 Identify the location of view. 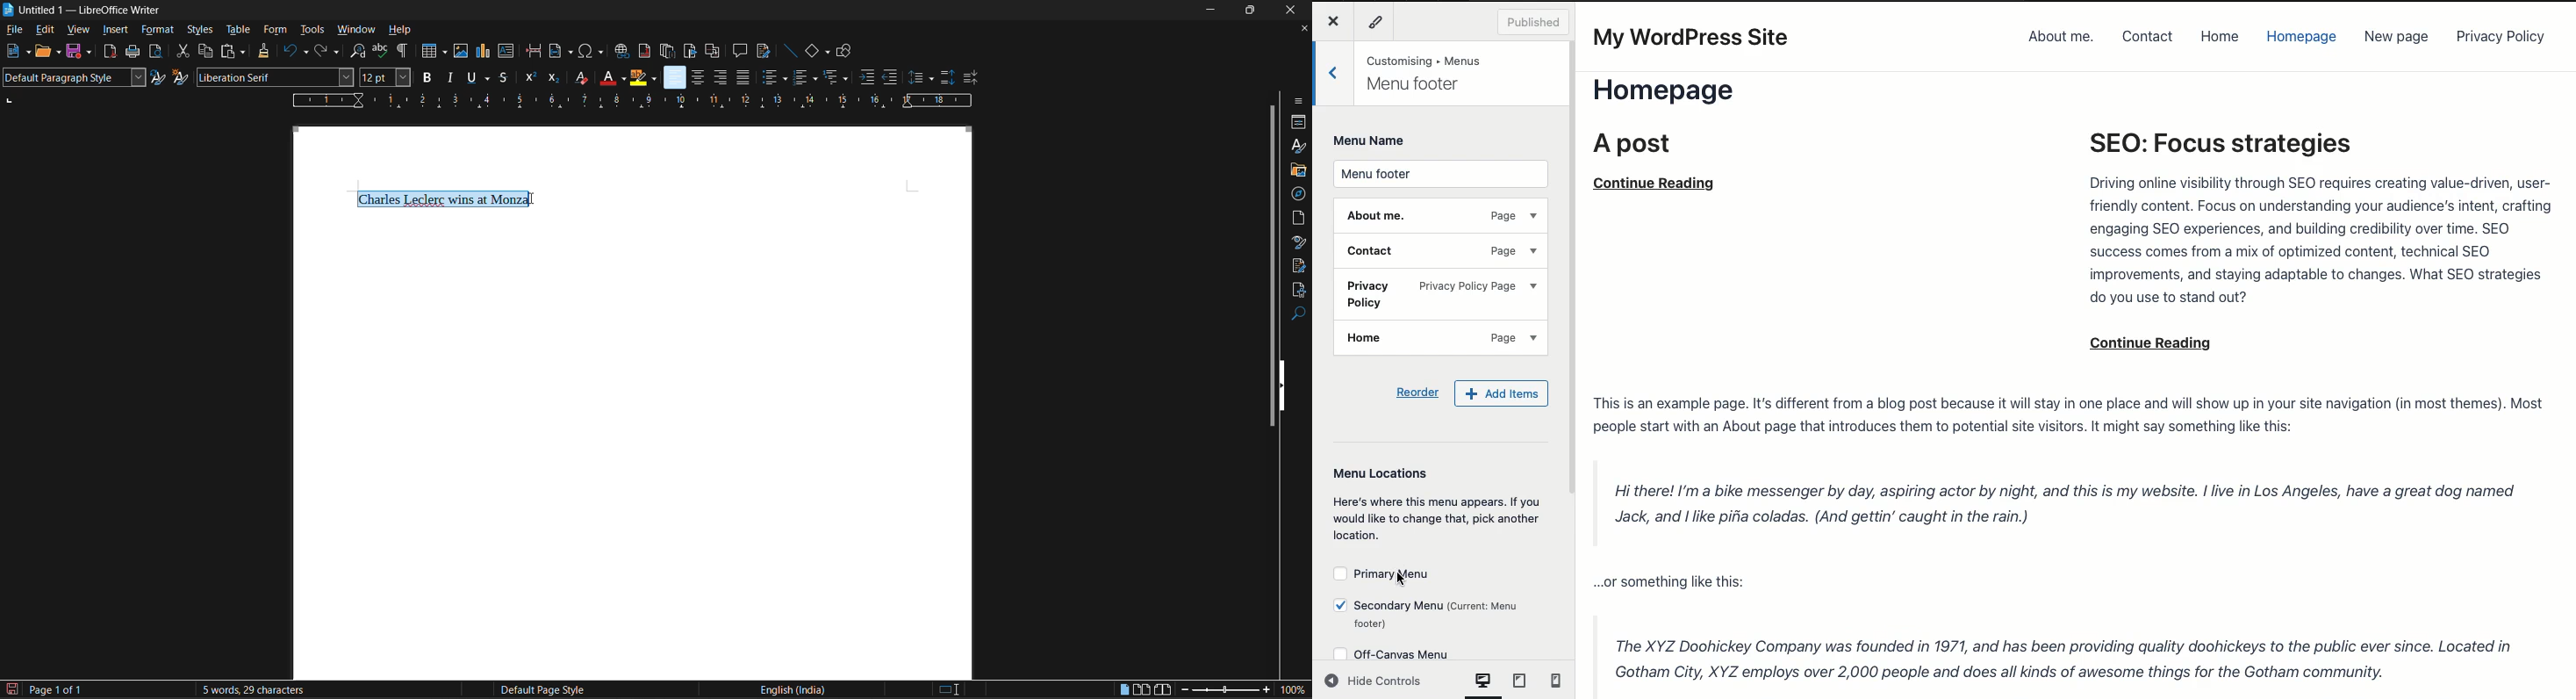
(77, 31).